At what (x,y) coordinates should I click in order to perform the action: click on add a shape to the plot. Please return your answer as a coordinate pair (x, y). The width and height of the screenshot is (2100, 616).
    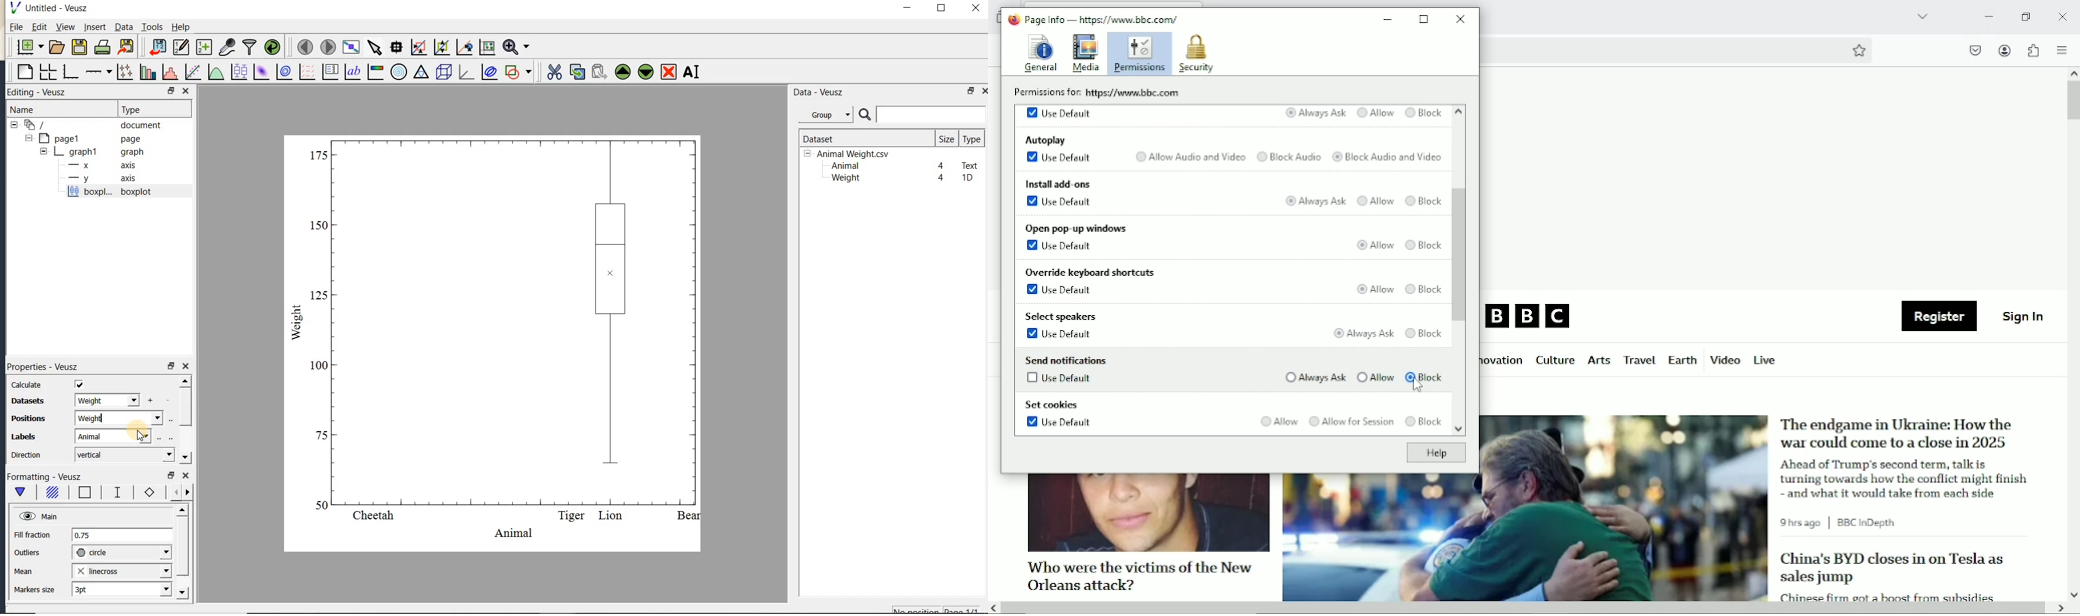
    Looking at the image, I should click on (518, 72).